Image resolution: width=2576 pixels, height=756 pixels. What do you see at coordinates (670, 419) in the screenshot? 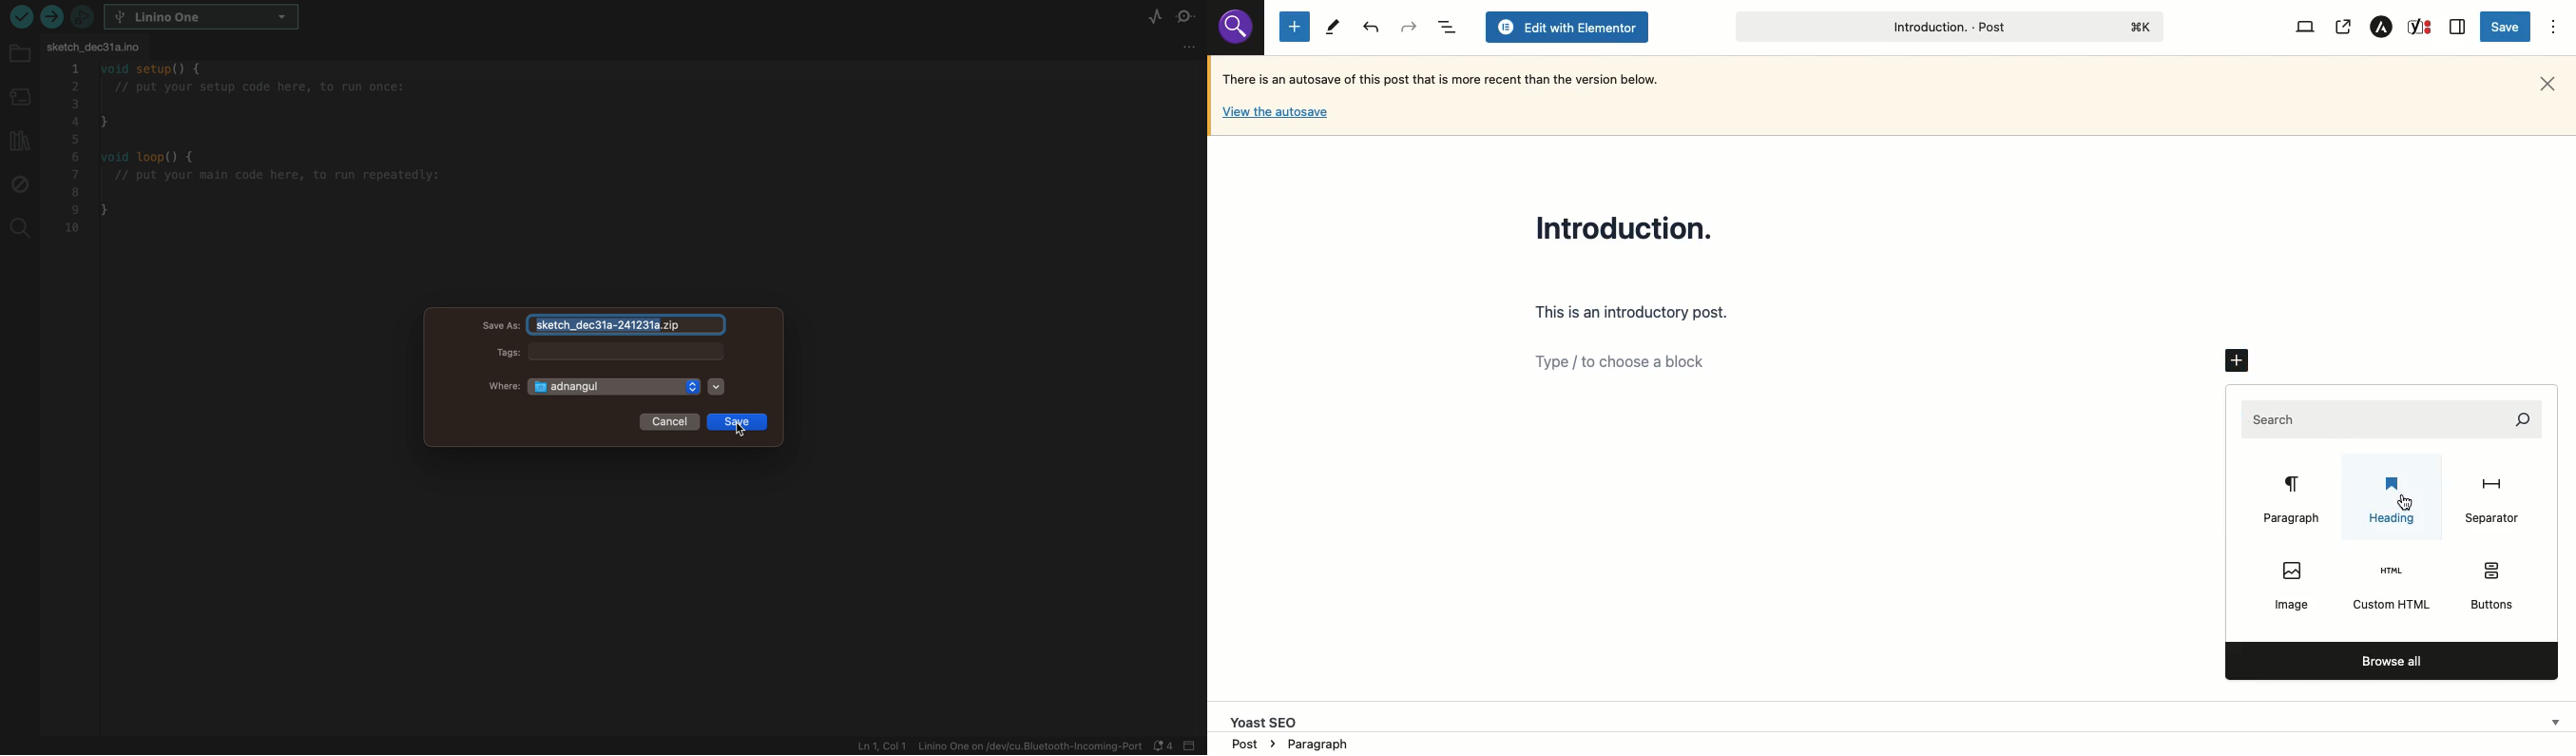
I see `cancel` at bounding box center [670, 419].